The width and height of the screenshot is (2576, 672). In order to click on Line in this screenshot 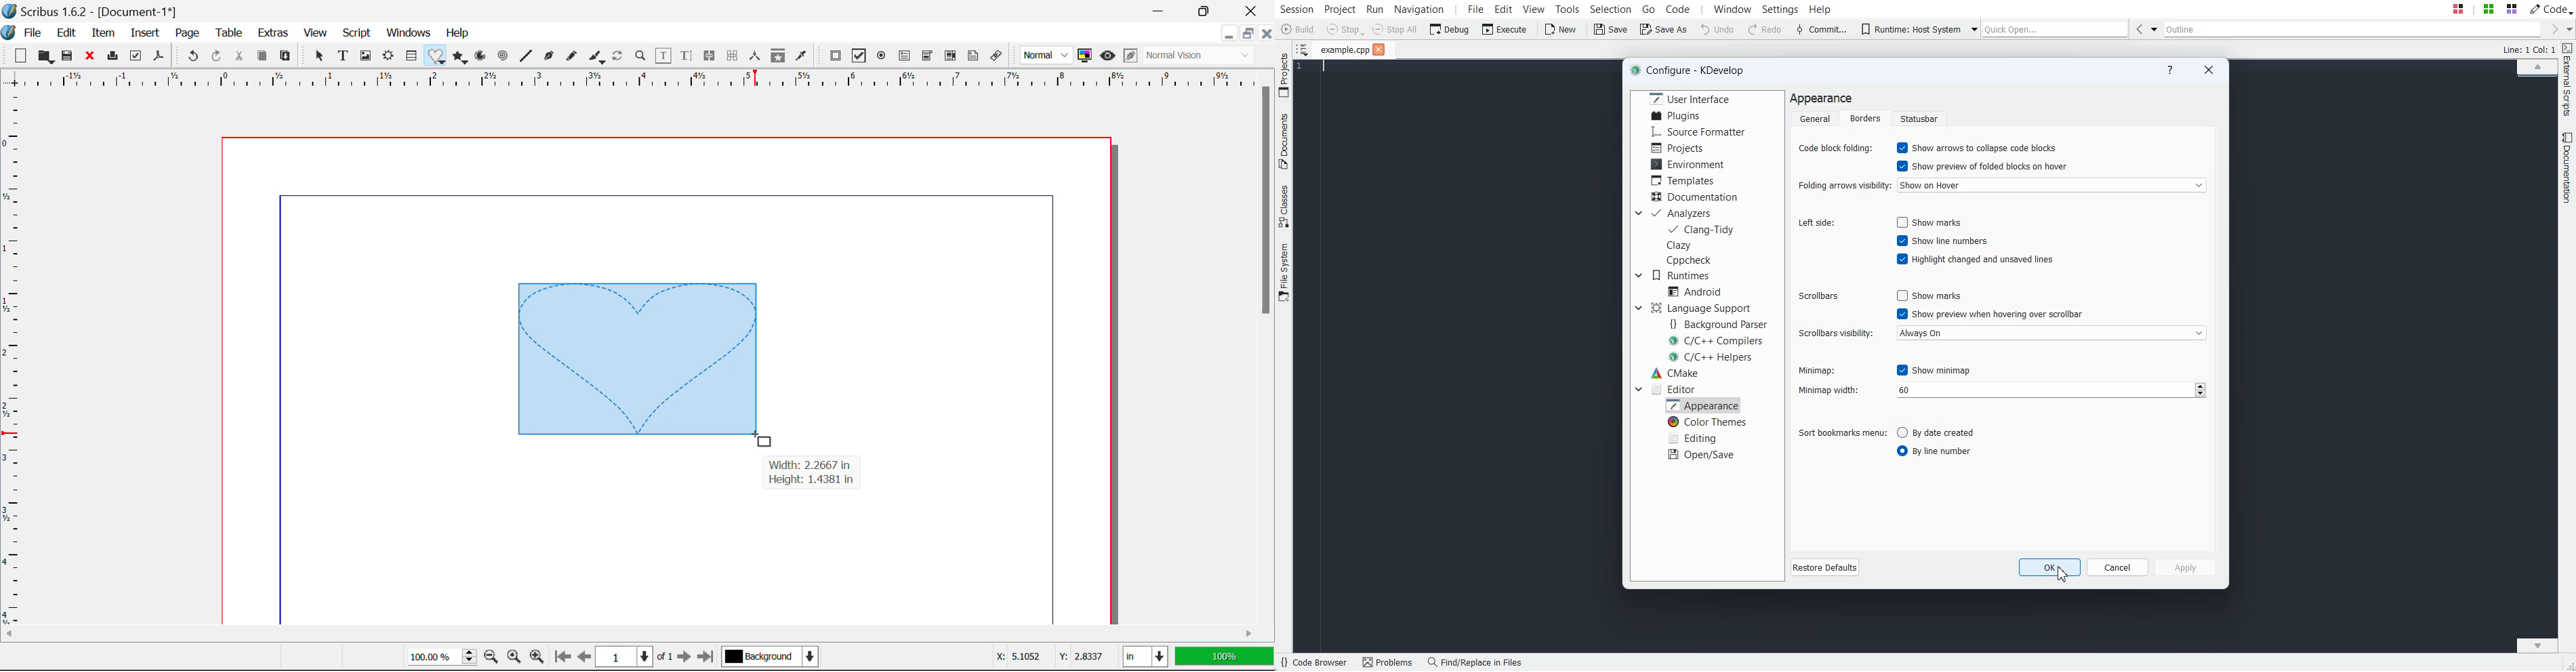, I will do `click(527, 56)`.